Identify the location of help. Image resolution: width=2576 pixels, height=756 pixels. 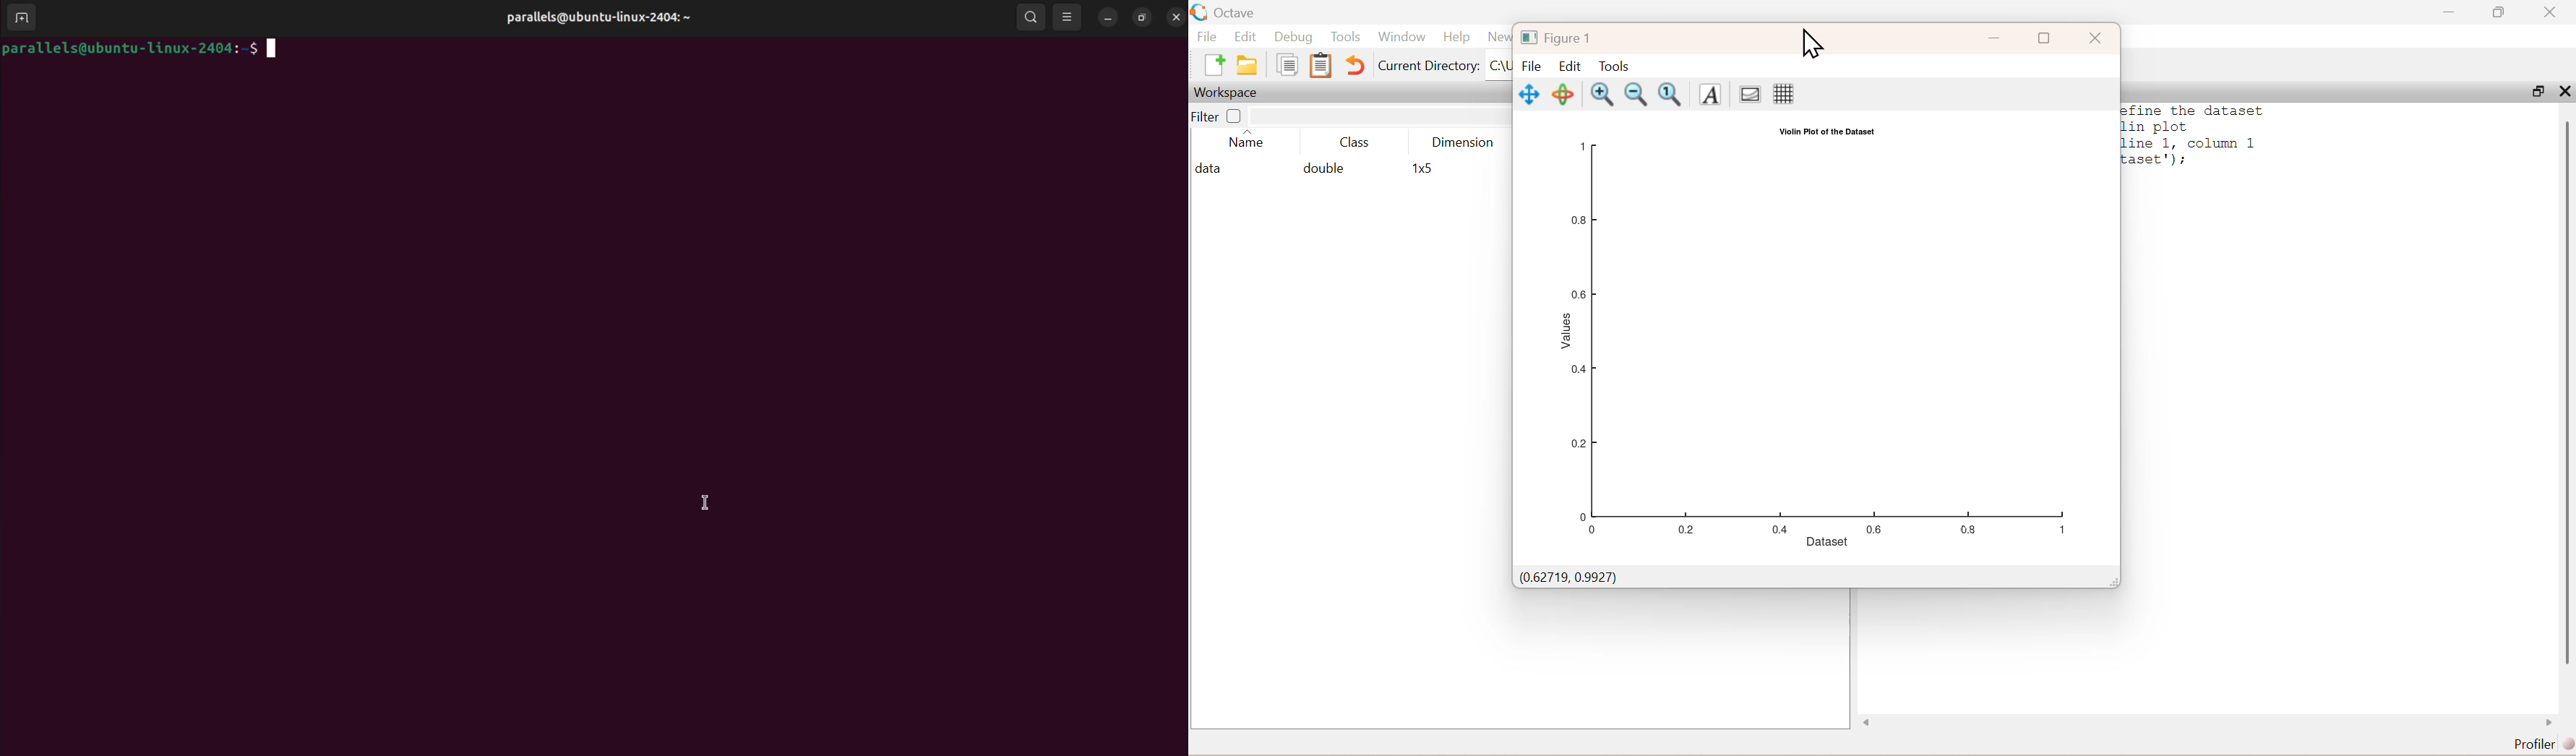
(1457, 38).